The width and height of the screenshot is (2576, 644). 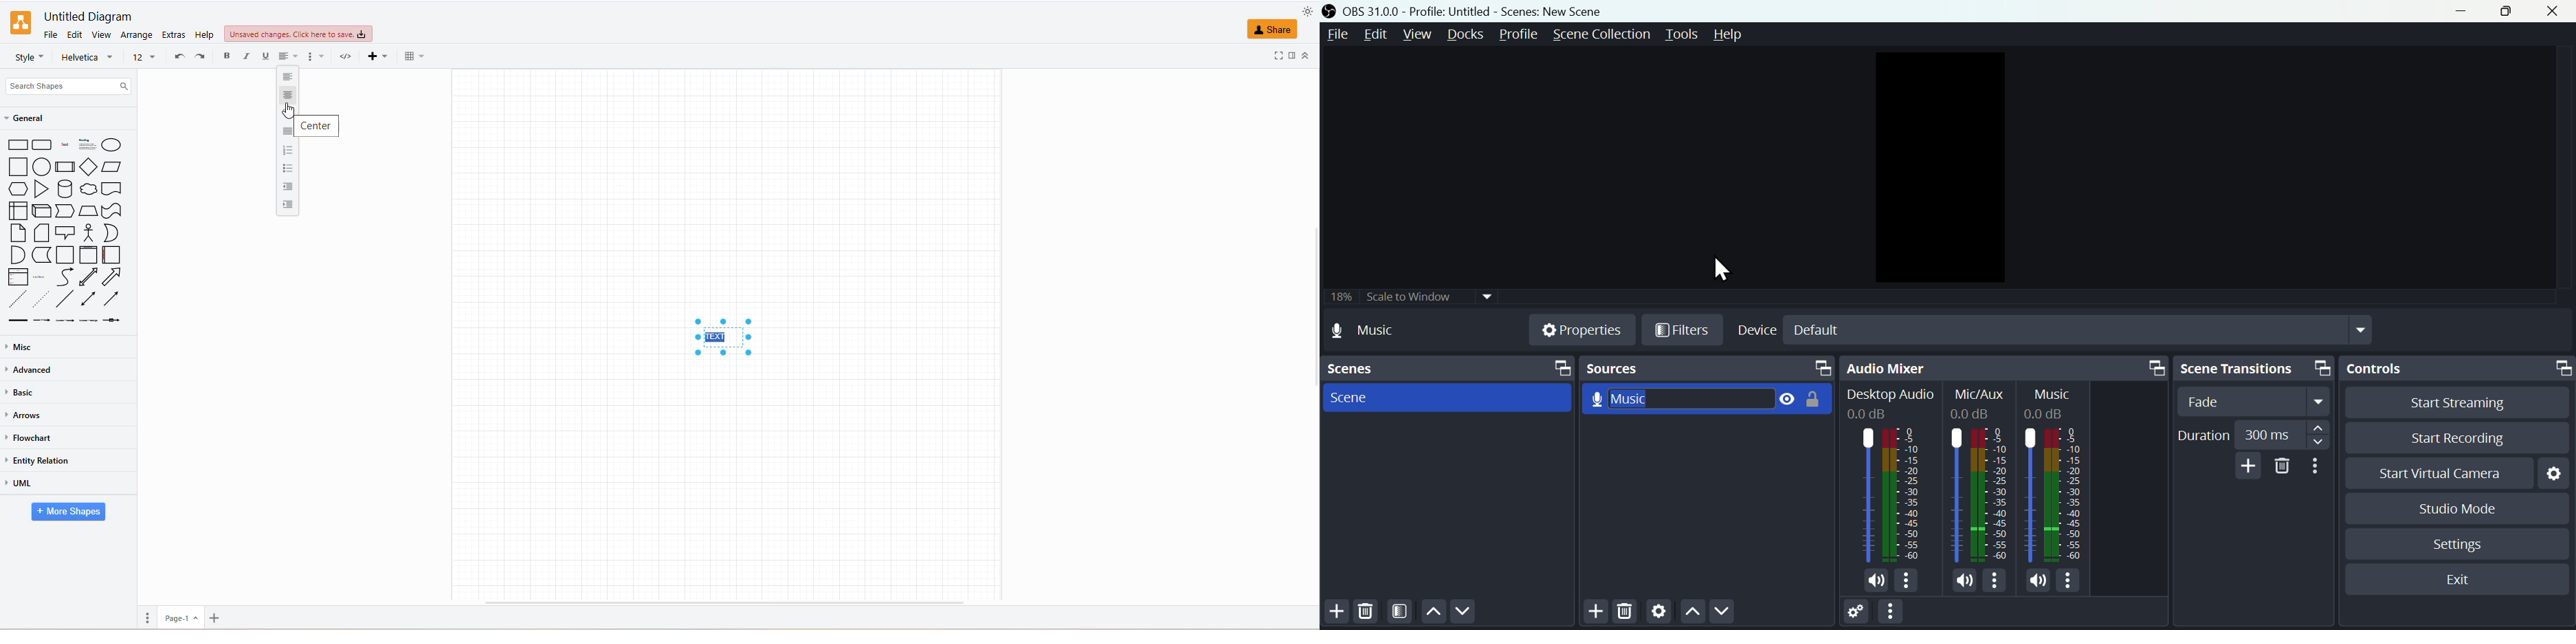 What do you see at coordinates (1356, 398) in the screenshot?
I see `Scene` at bounding box center [1356, 398].